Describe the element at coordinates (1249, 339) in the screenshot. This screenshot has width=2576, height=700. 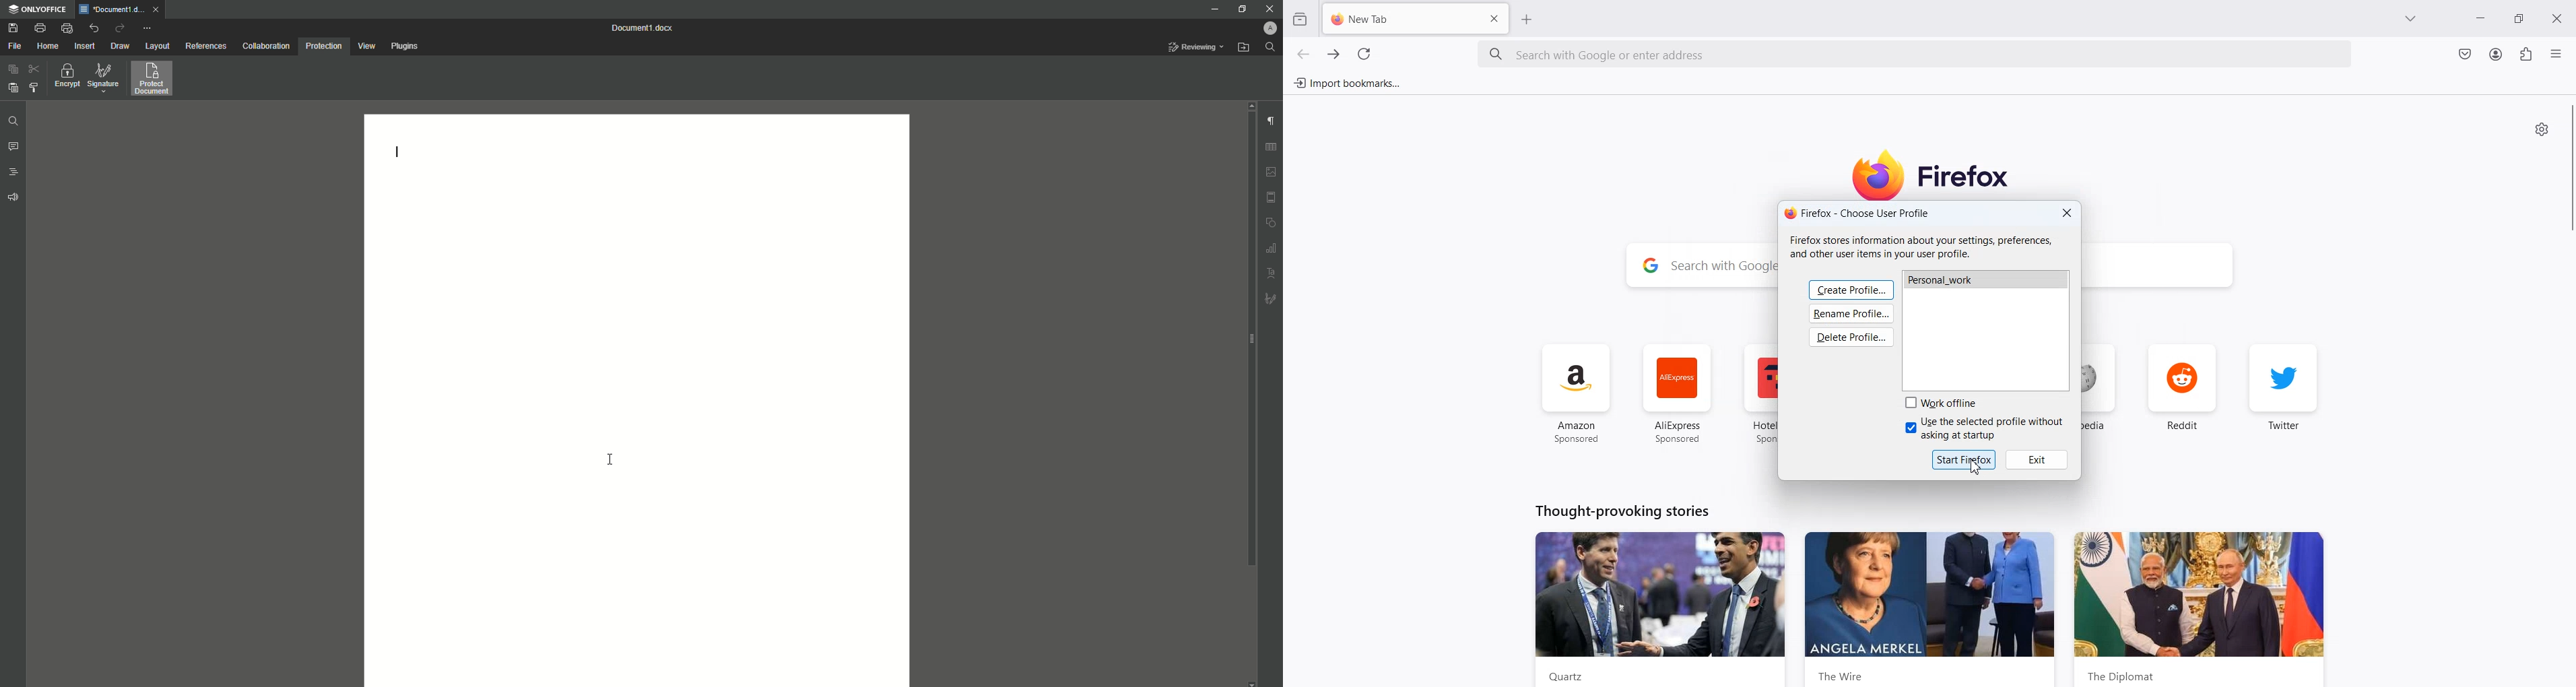
I see `scroll bar` at that location.